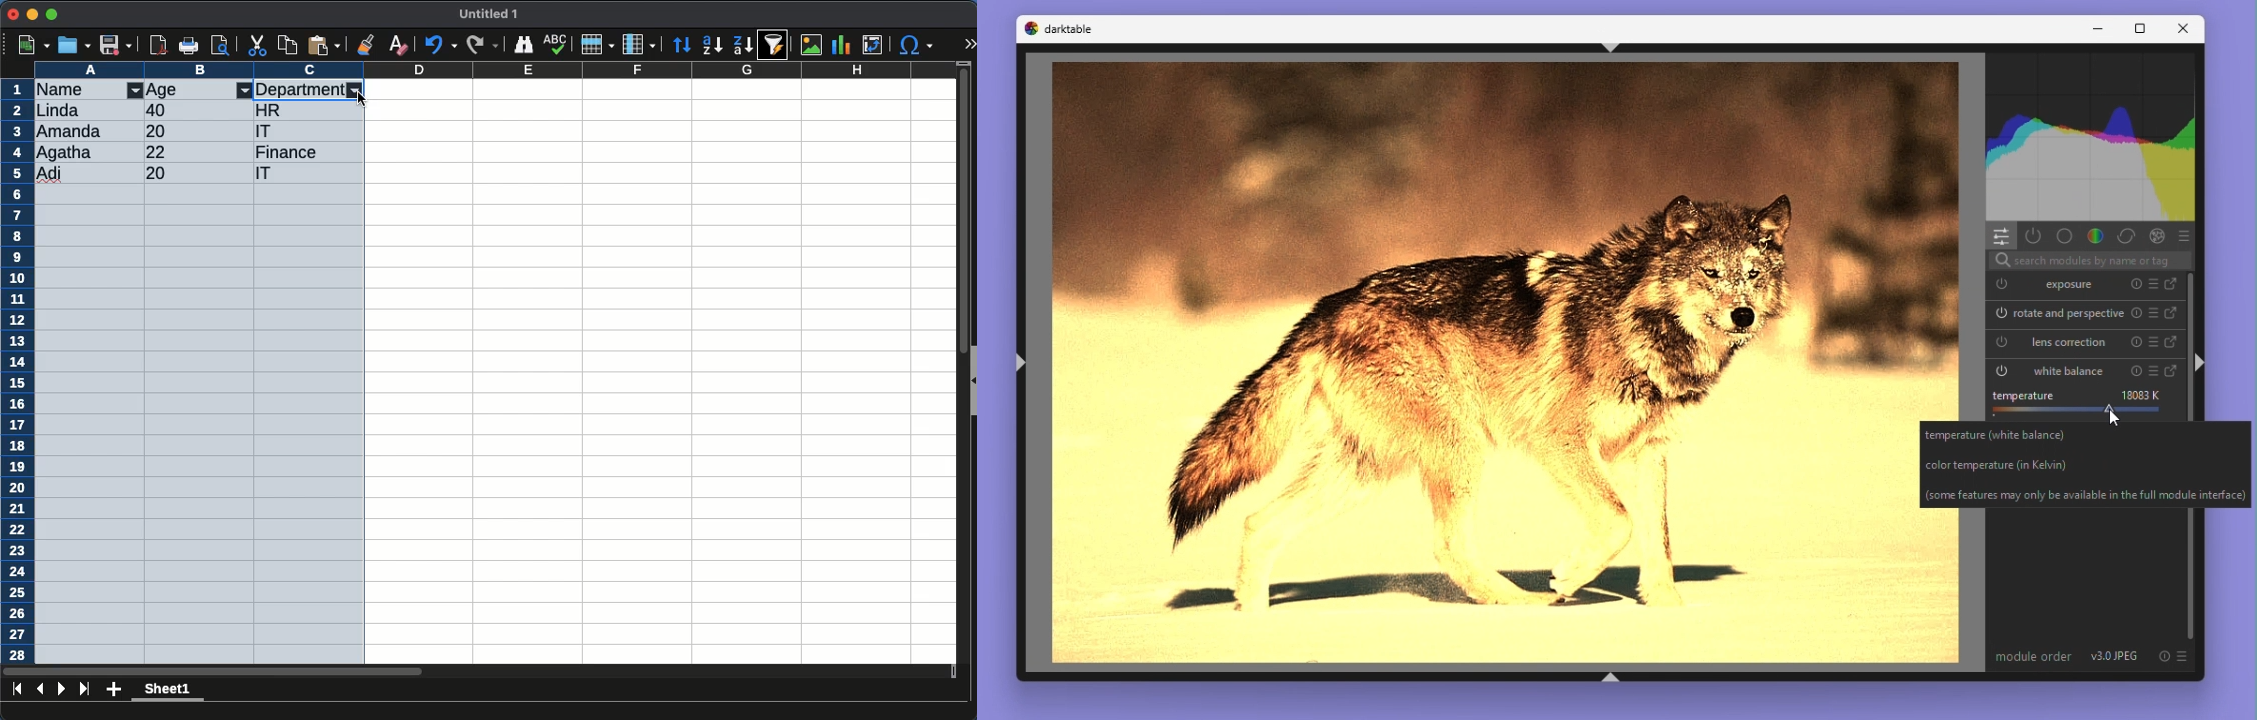 The image size is (2268, 728). Describe the element at coordinates (159, 130) in the screenshot. I see `20` at that location.